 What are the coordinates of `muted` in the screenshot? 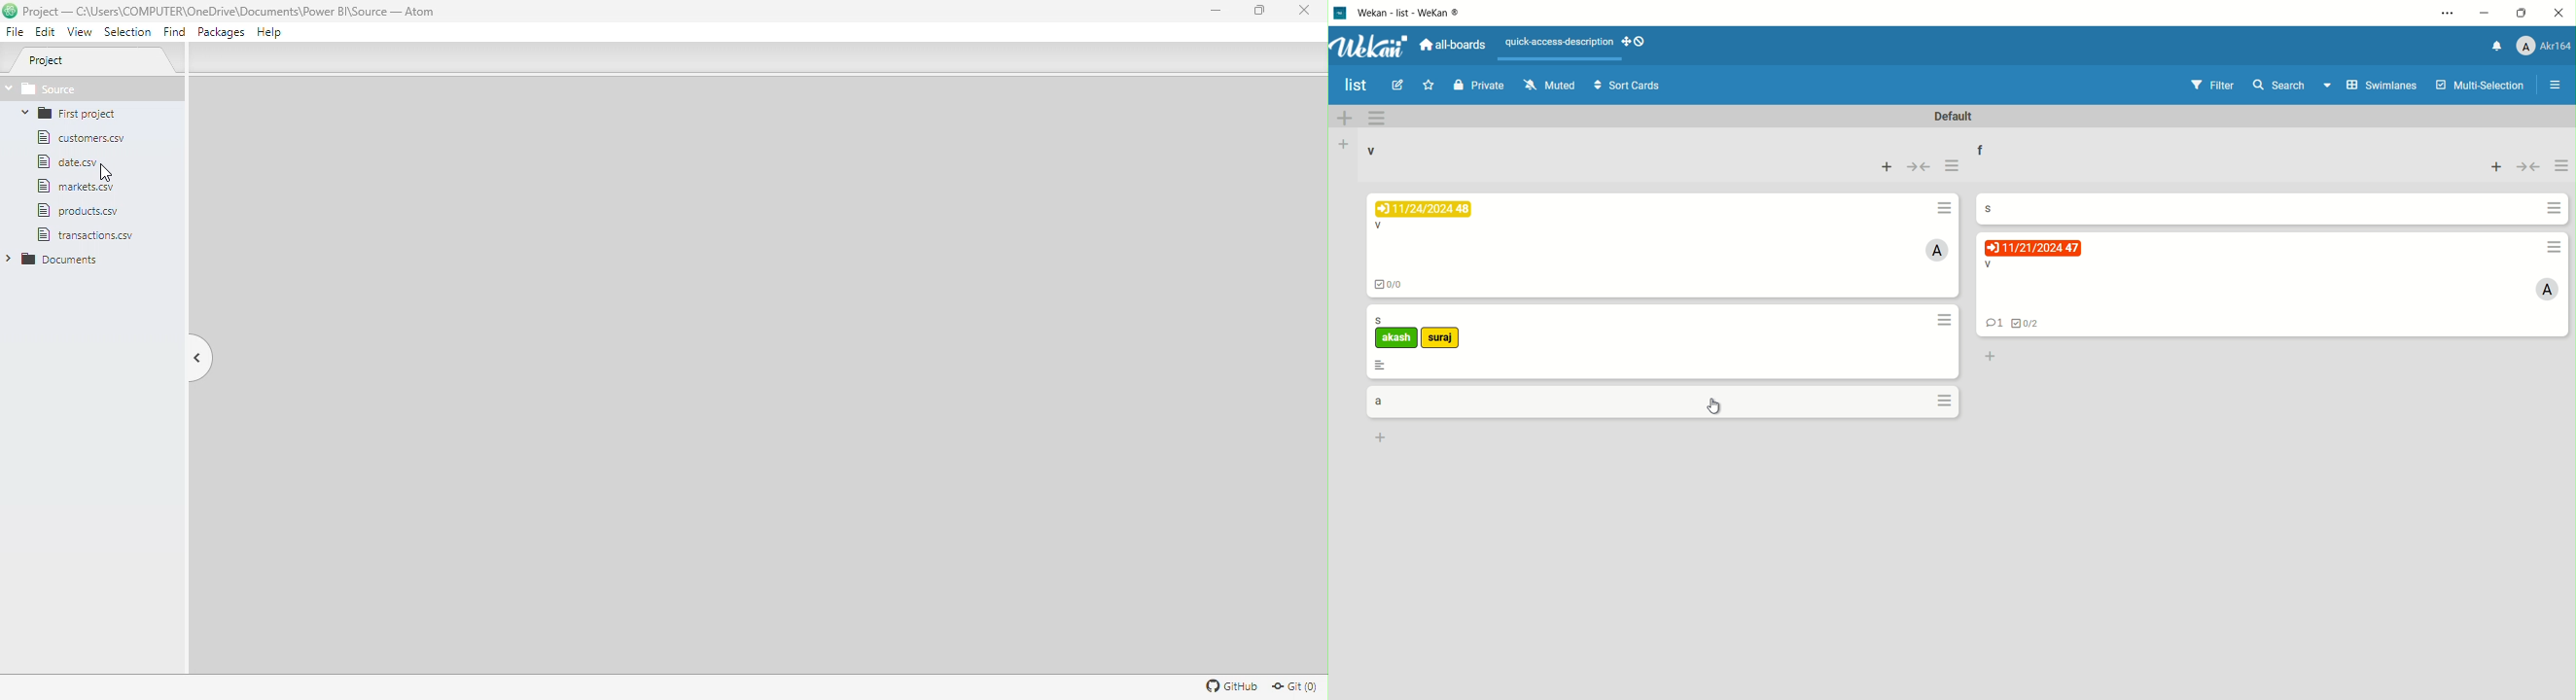 It's located at (1548, 85).